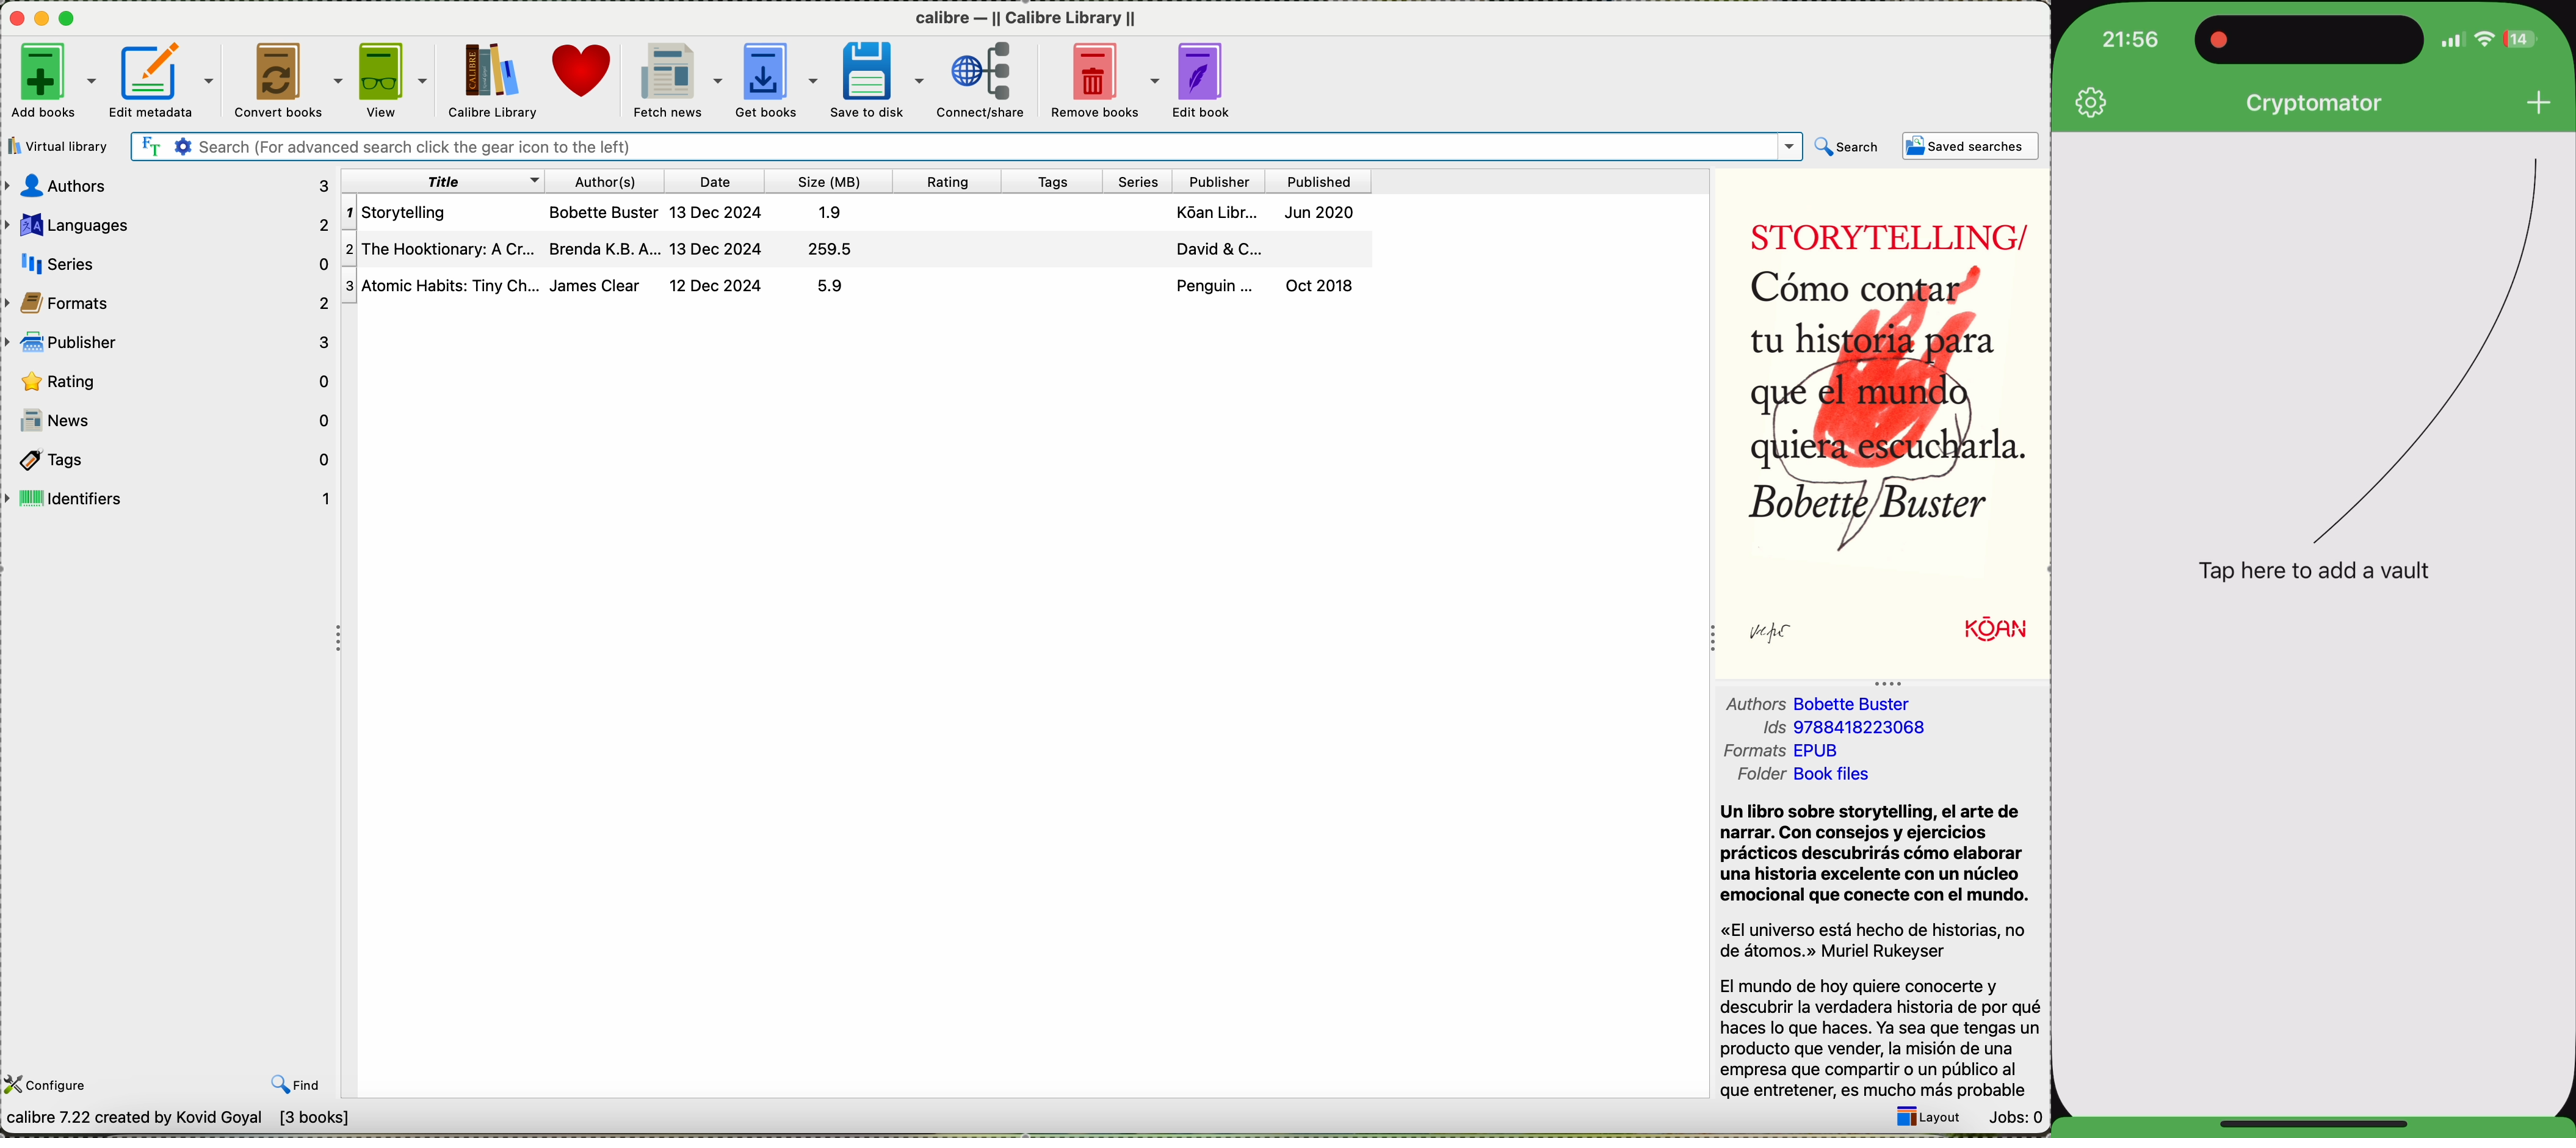 Image resolution: width=2576 pixels, height=1148 pixels. What do you see at coordinates (167, 184) in the screenshot?
I see `authors` at bounding box center [167, 184].